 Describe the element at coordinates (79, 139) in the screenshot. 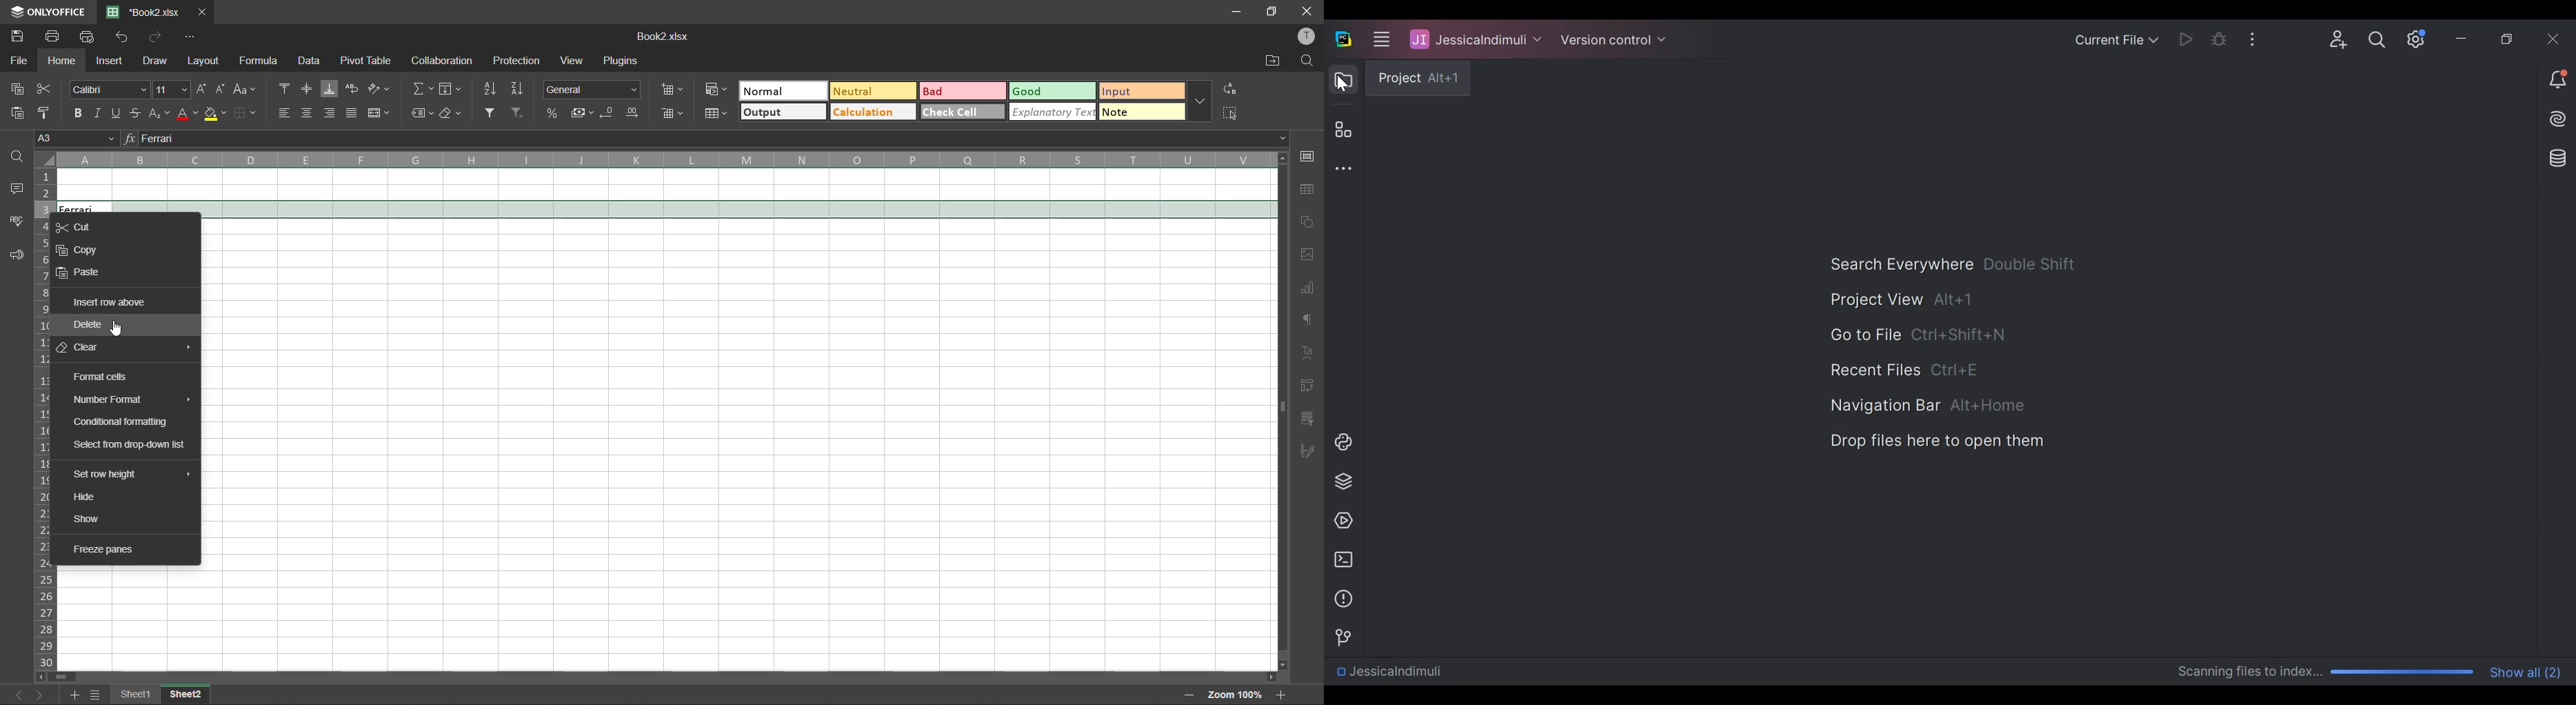

I see `cell address` at that location.